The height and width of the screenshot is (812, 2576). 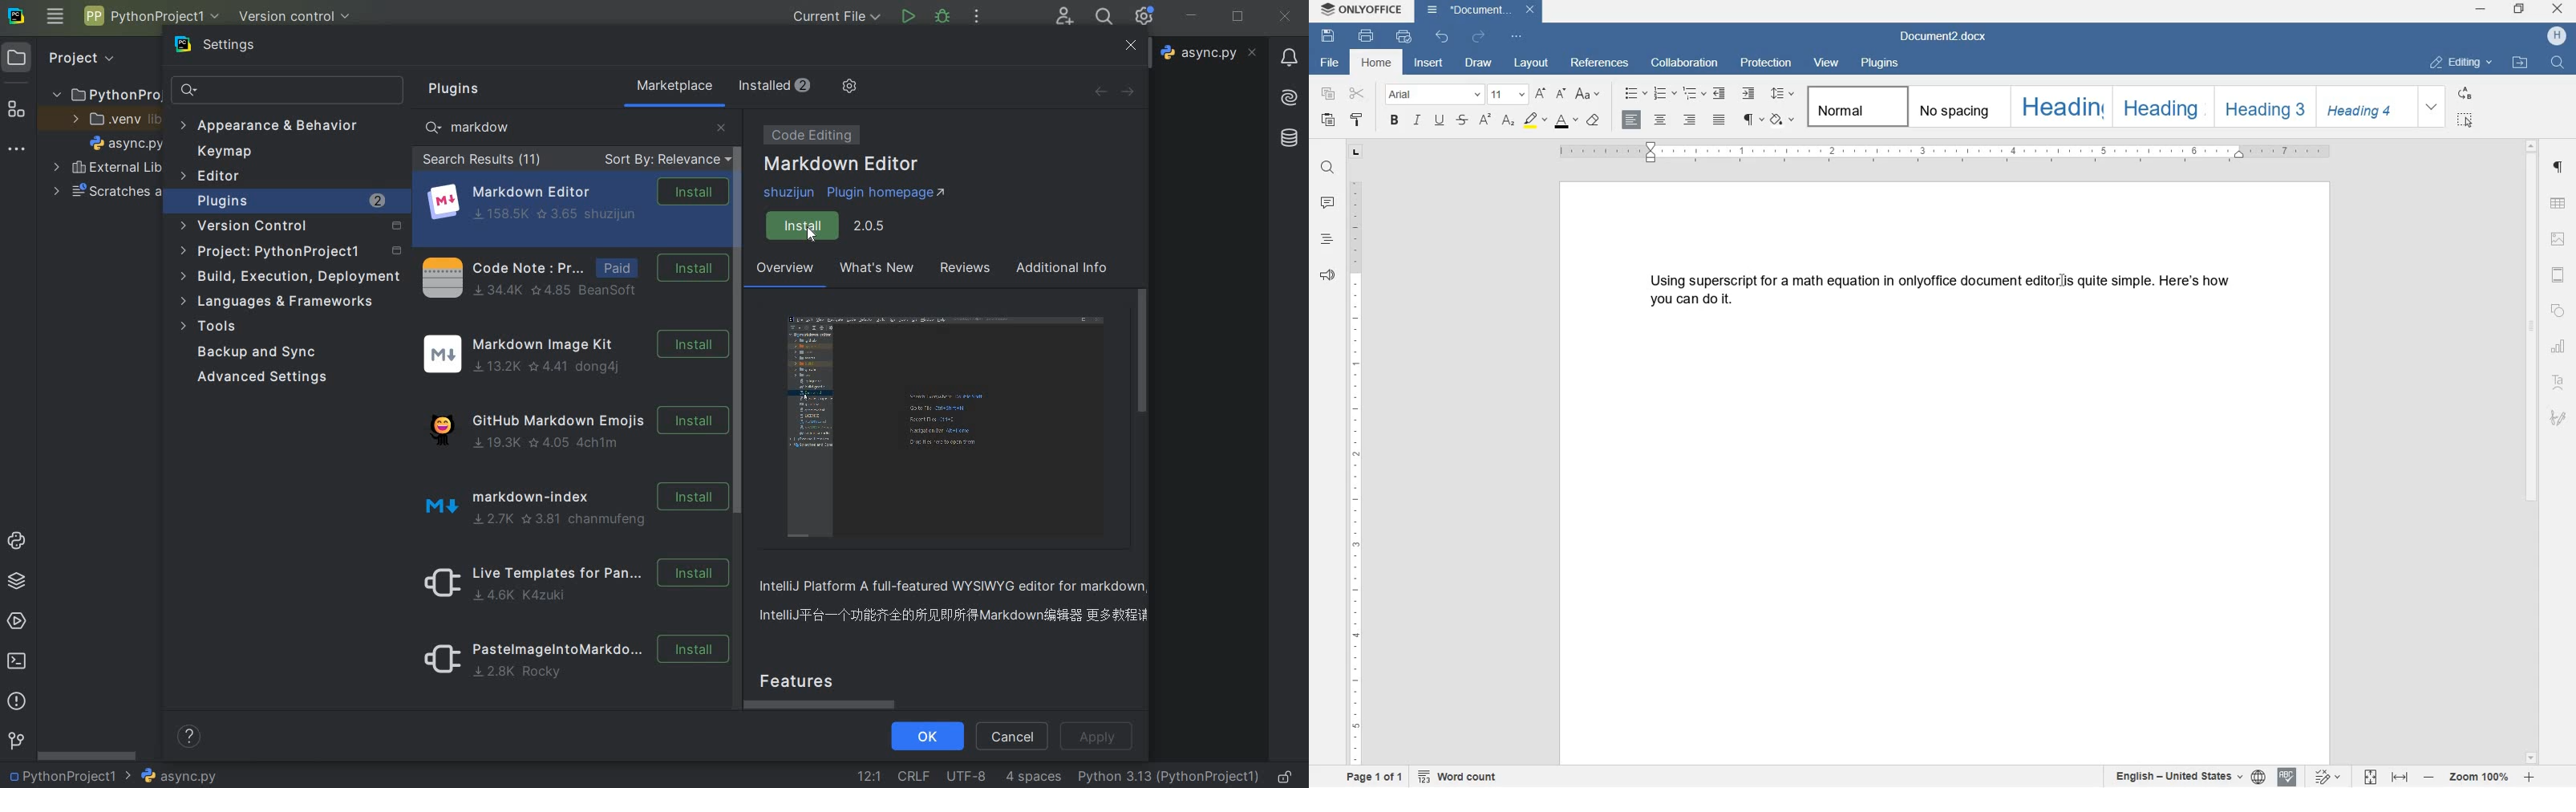 I want to click on non printing characters, so click(x=1752, y=121).